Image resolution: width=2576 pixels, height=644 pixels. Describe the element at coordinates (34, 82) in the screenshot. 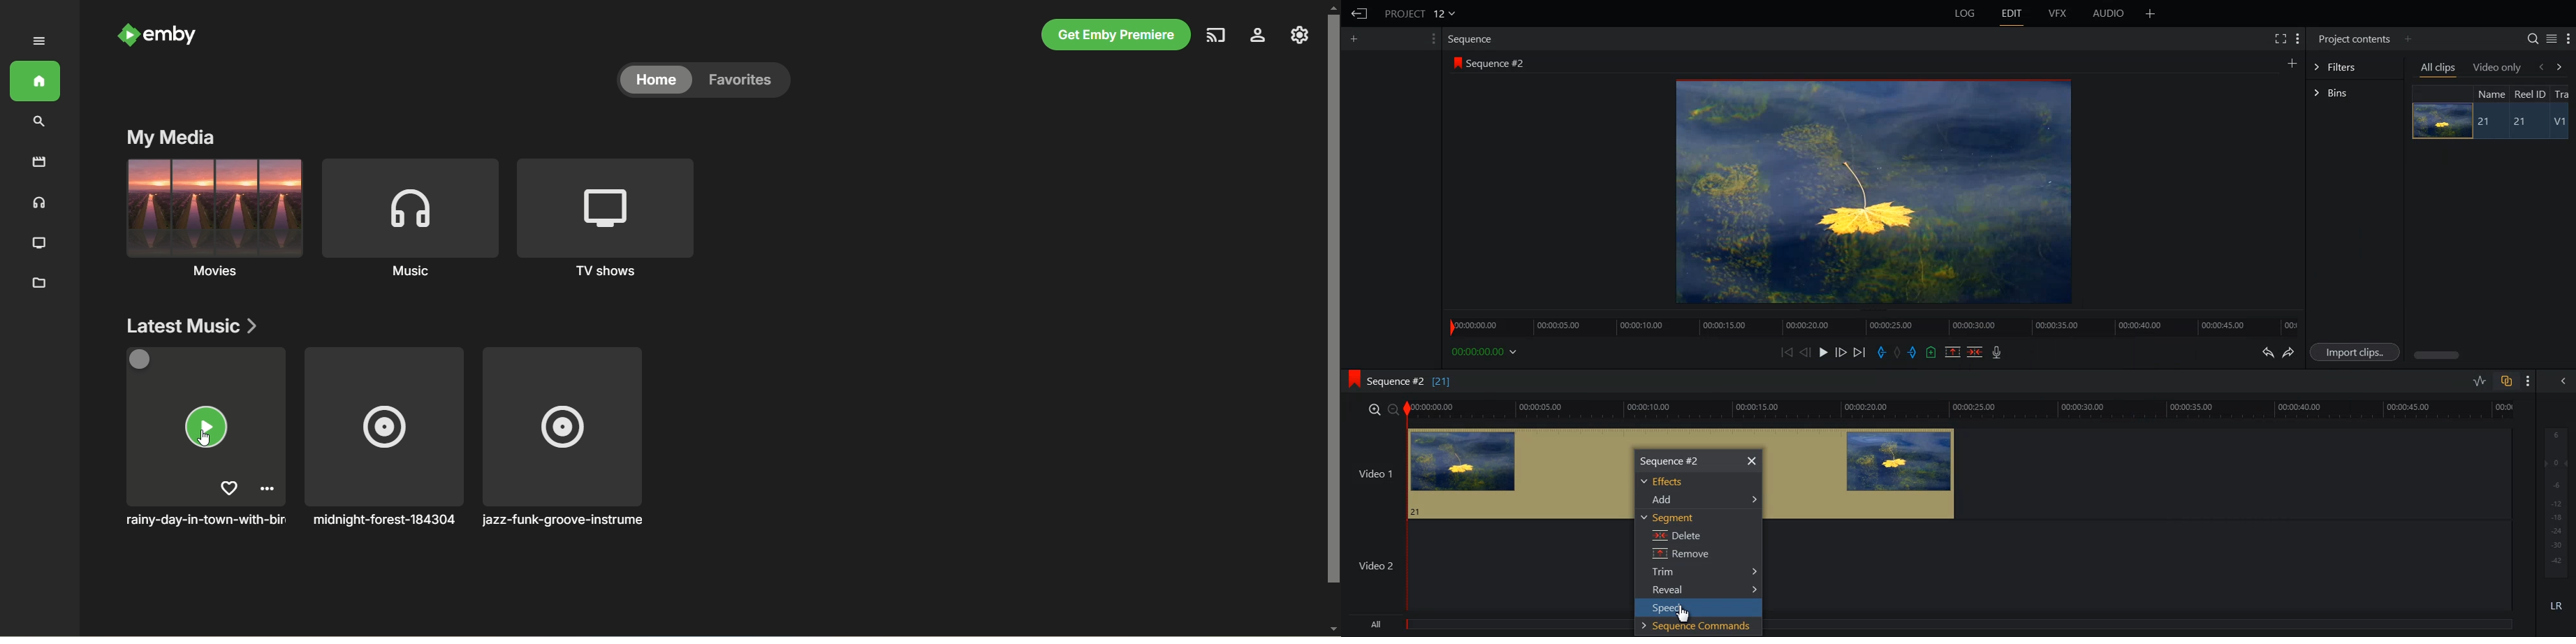

I see `home` at that location.